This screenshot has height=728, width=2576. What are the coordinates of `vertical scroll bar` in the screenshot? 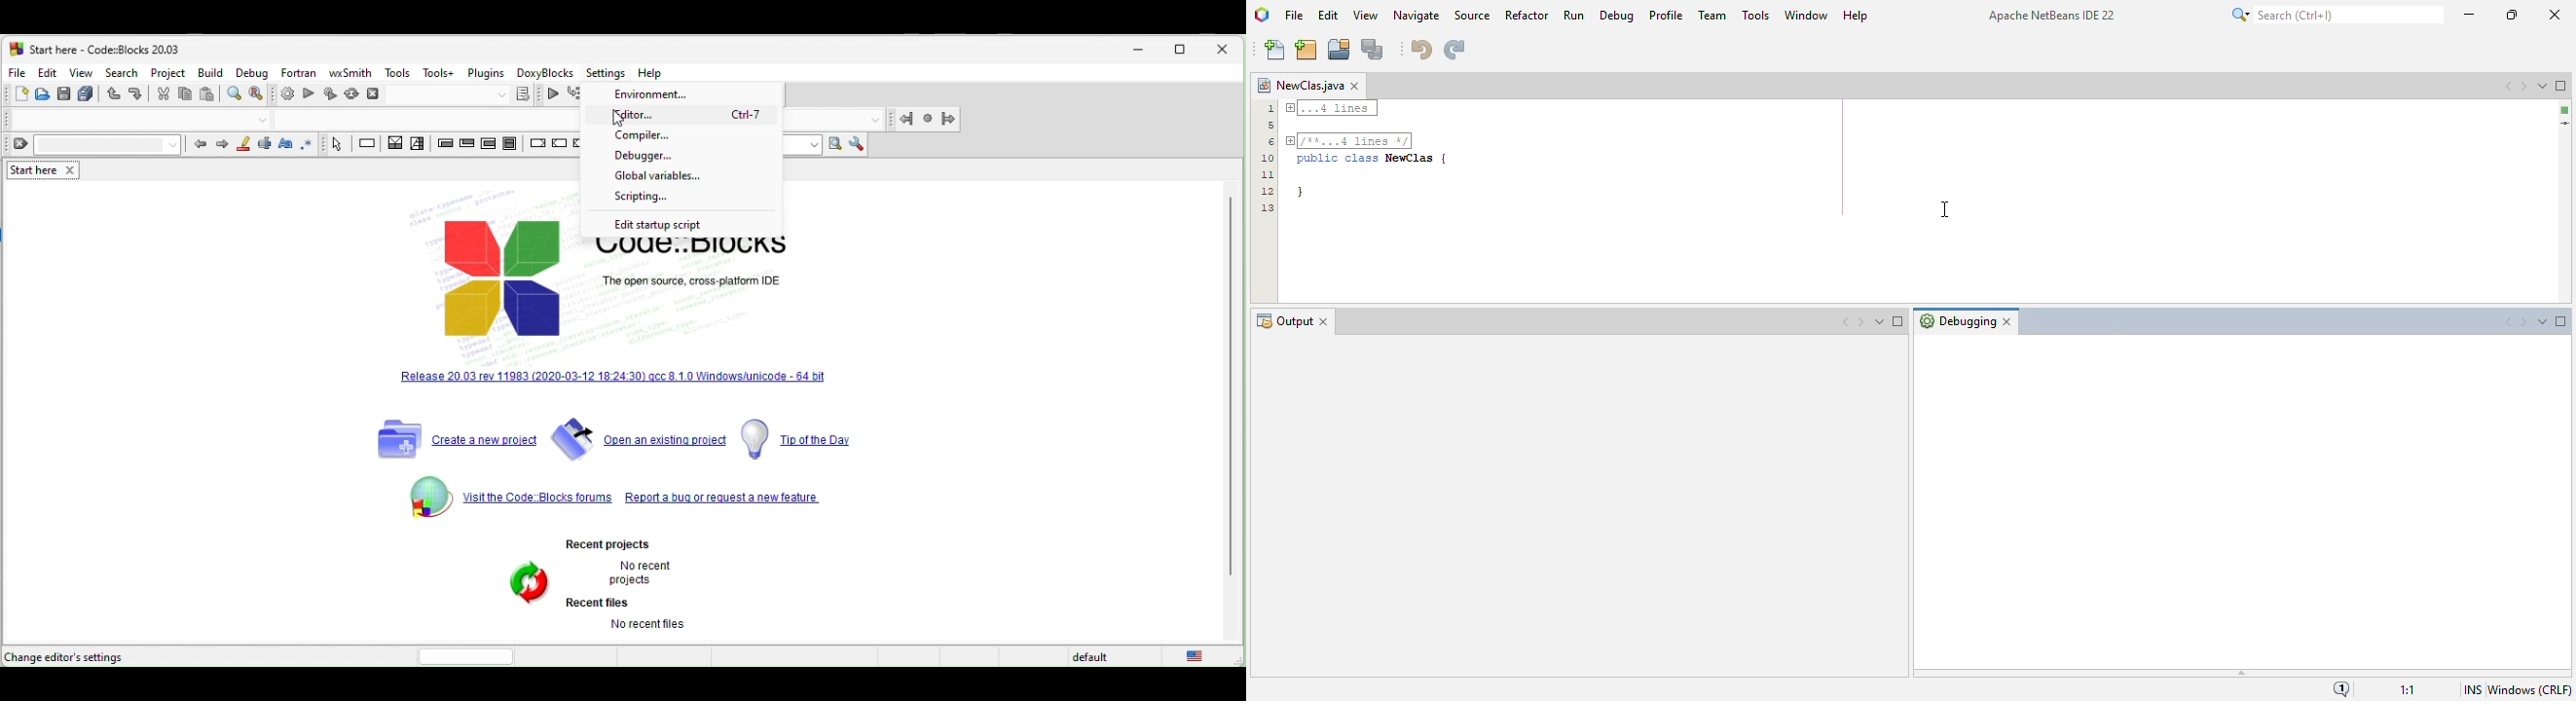 It's located at (1229, 387).